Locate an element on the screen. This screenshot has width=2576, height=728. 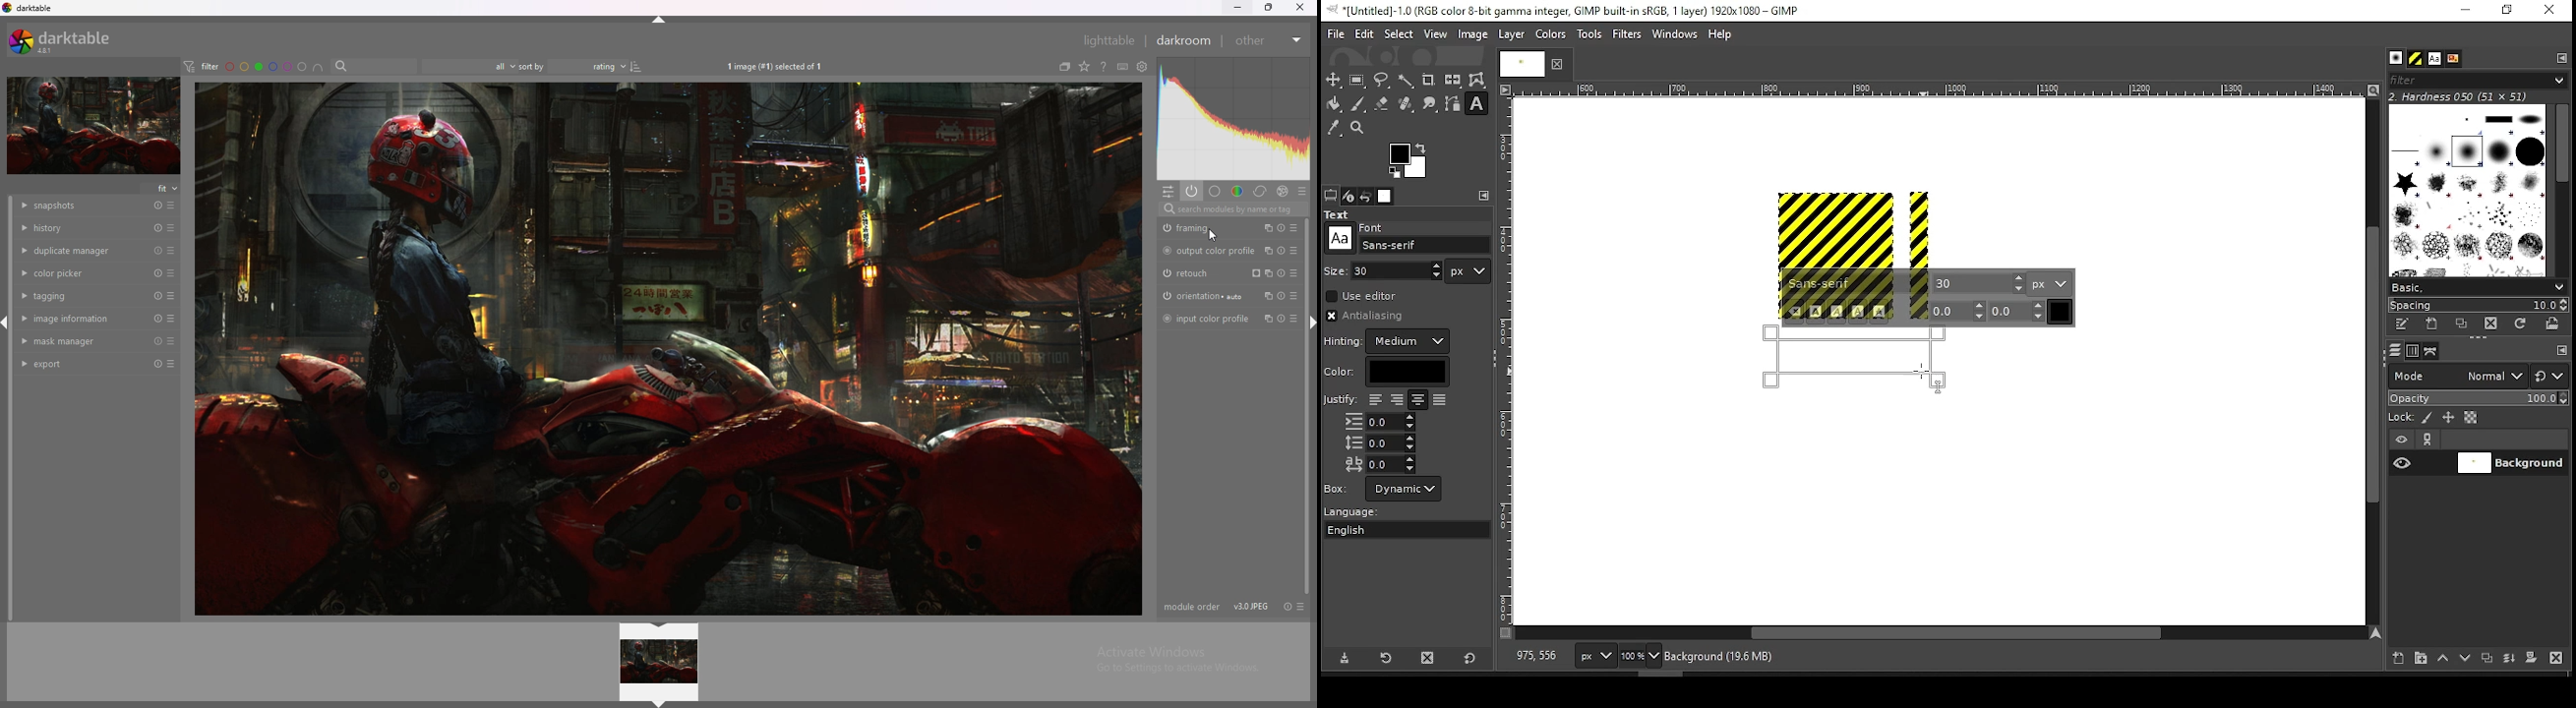
darktable is located at coordinates (29, 8).